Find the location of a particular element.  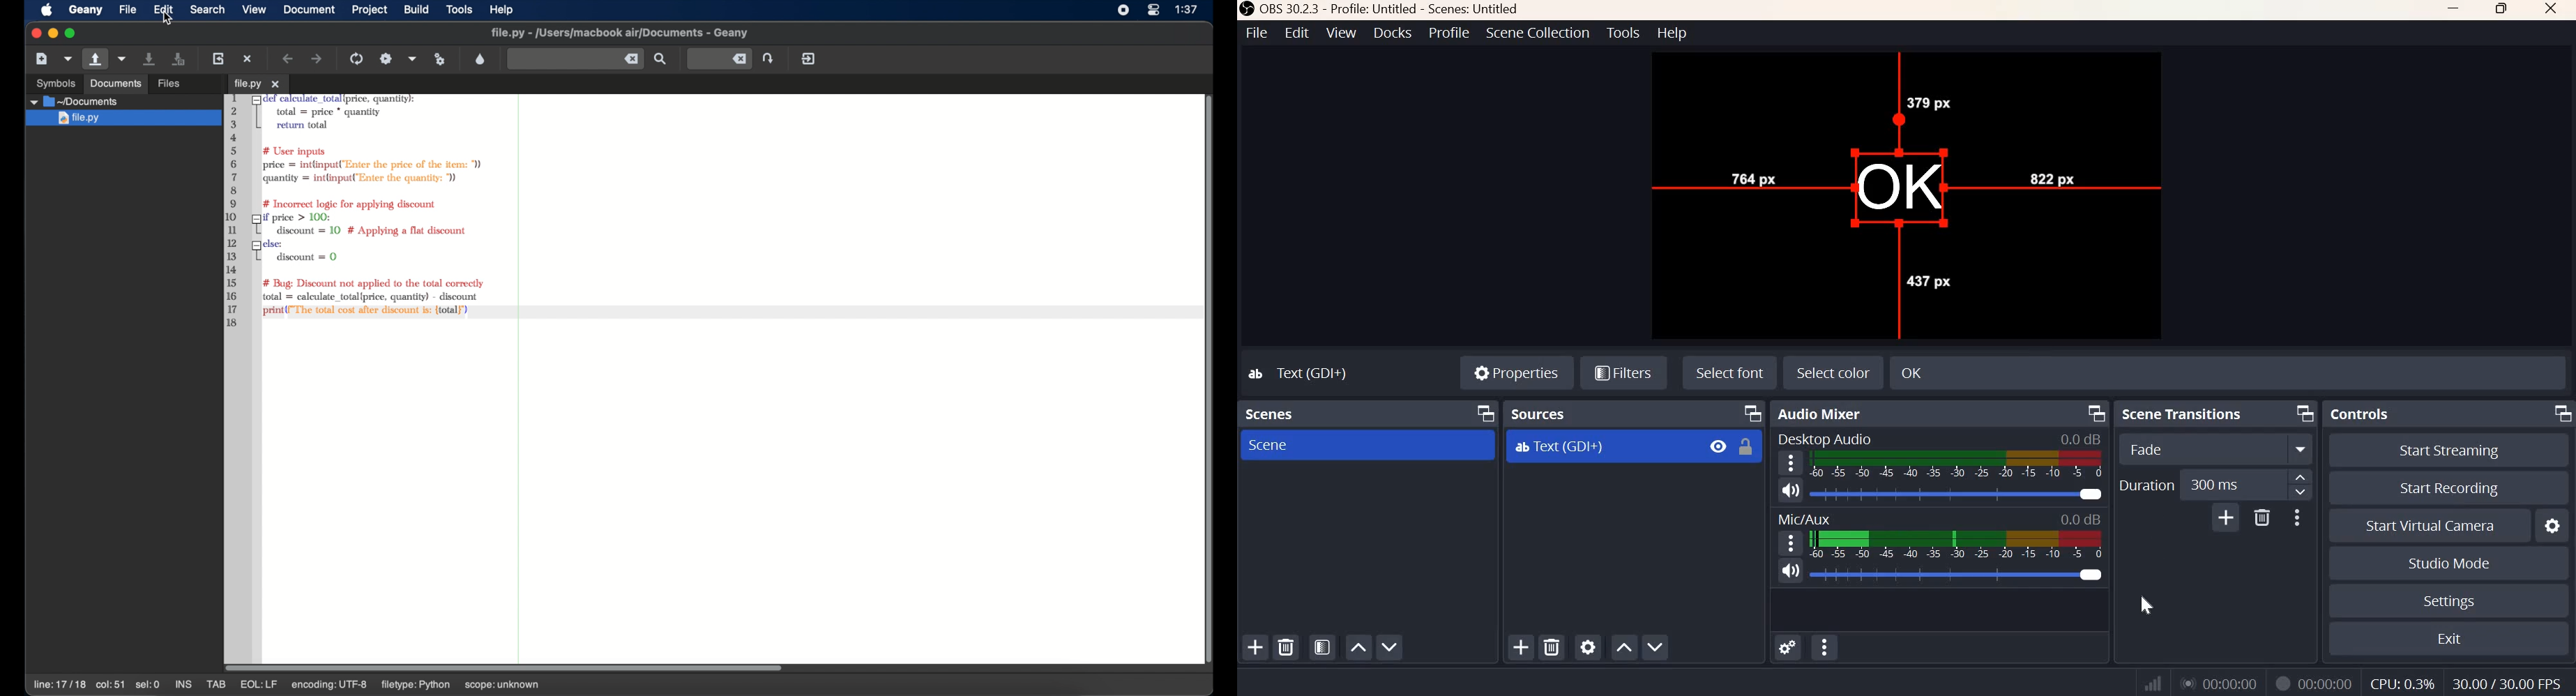

Audio Mixer Menu is located at coordinates (1825, 646).